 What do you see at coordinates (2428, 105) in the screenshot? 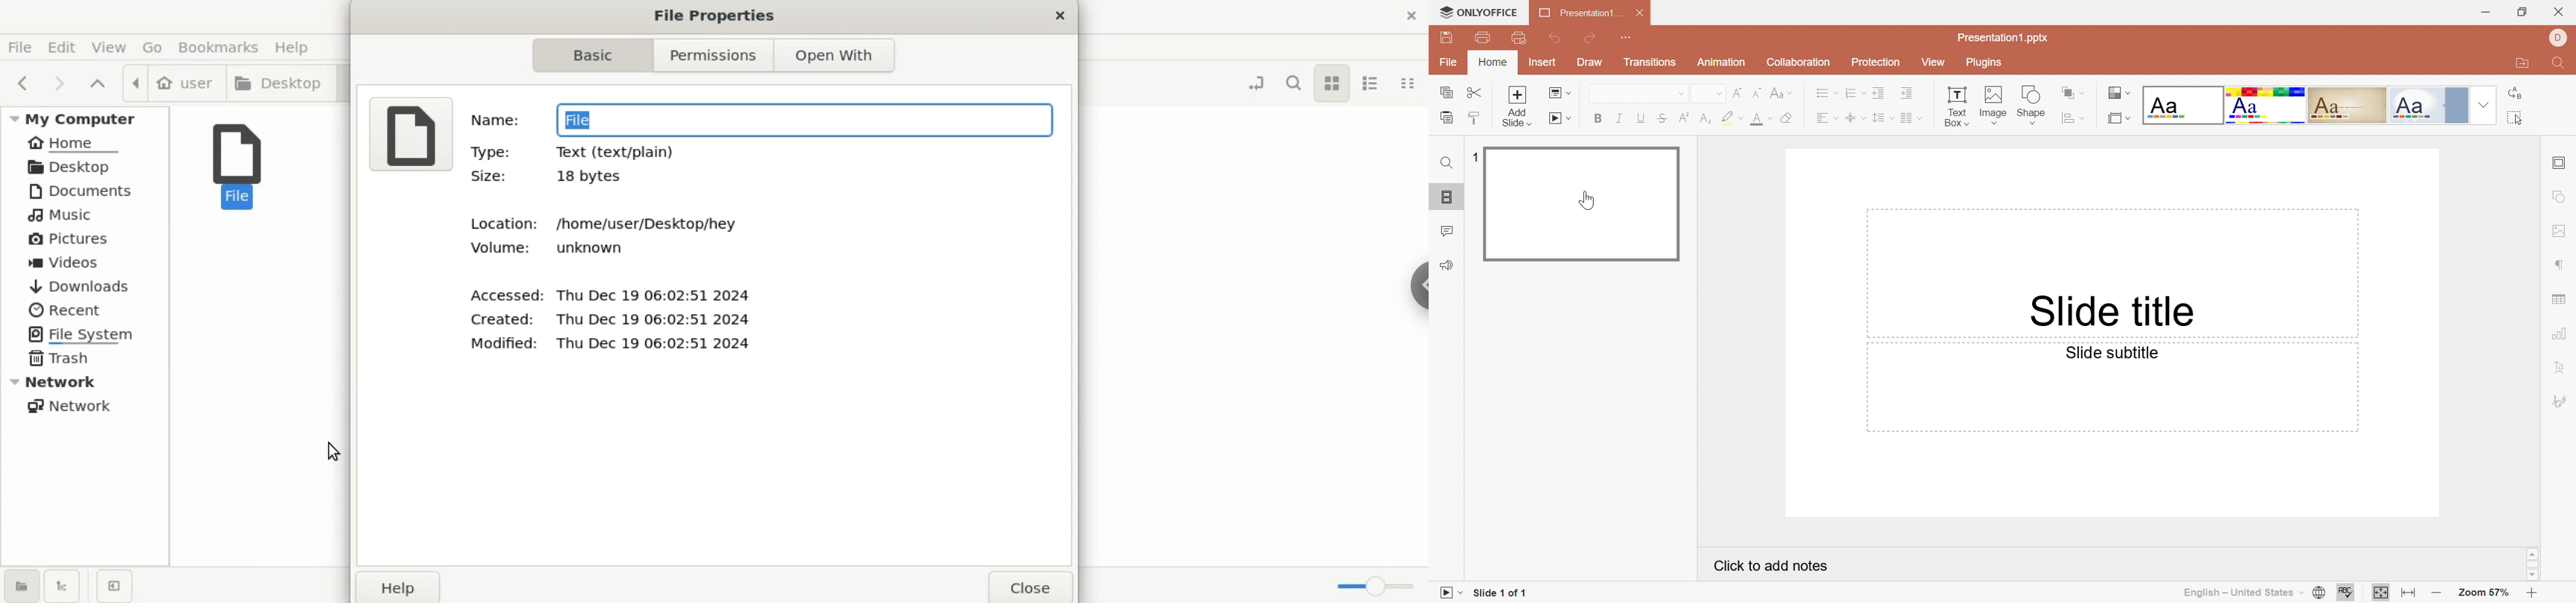
I see `Official` at bounding box center [2428, 105].